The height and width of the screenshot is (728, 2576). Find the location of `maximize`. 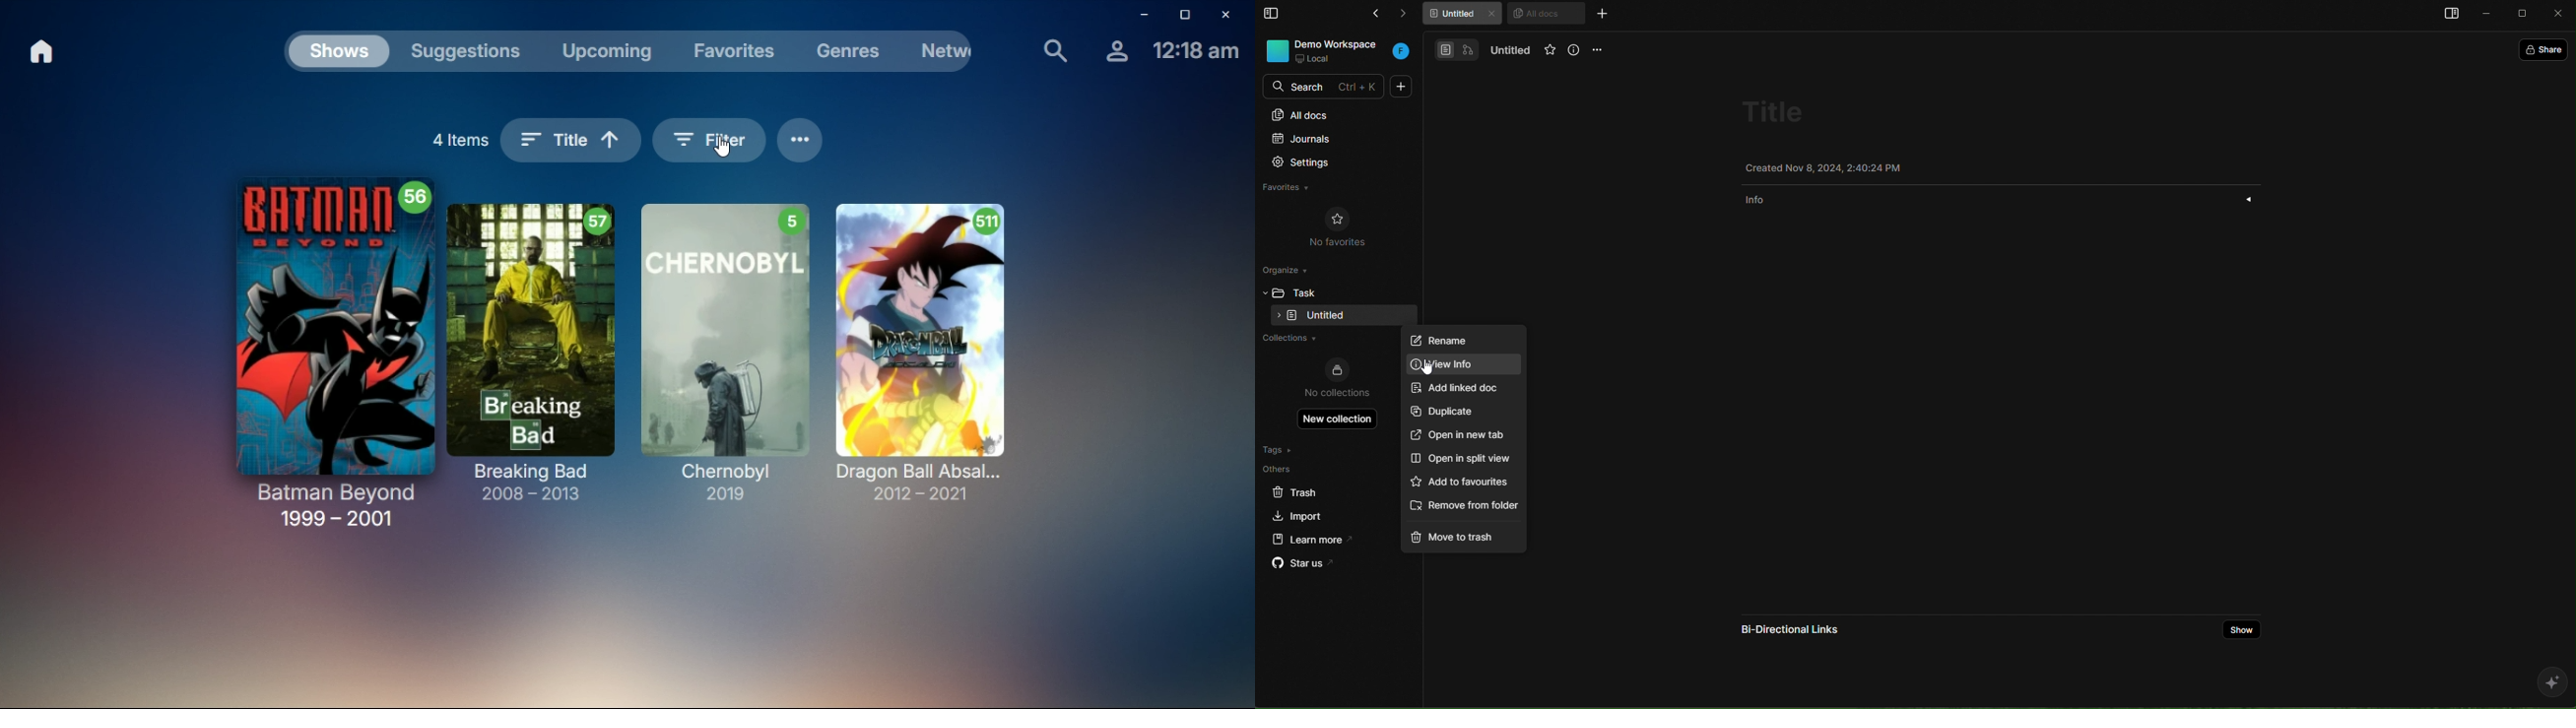

maximize is located at coordinates (2525, 15).